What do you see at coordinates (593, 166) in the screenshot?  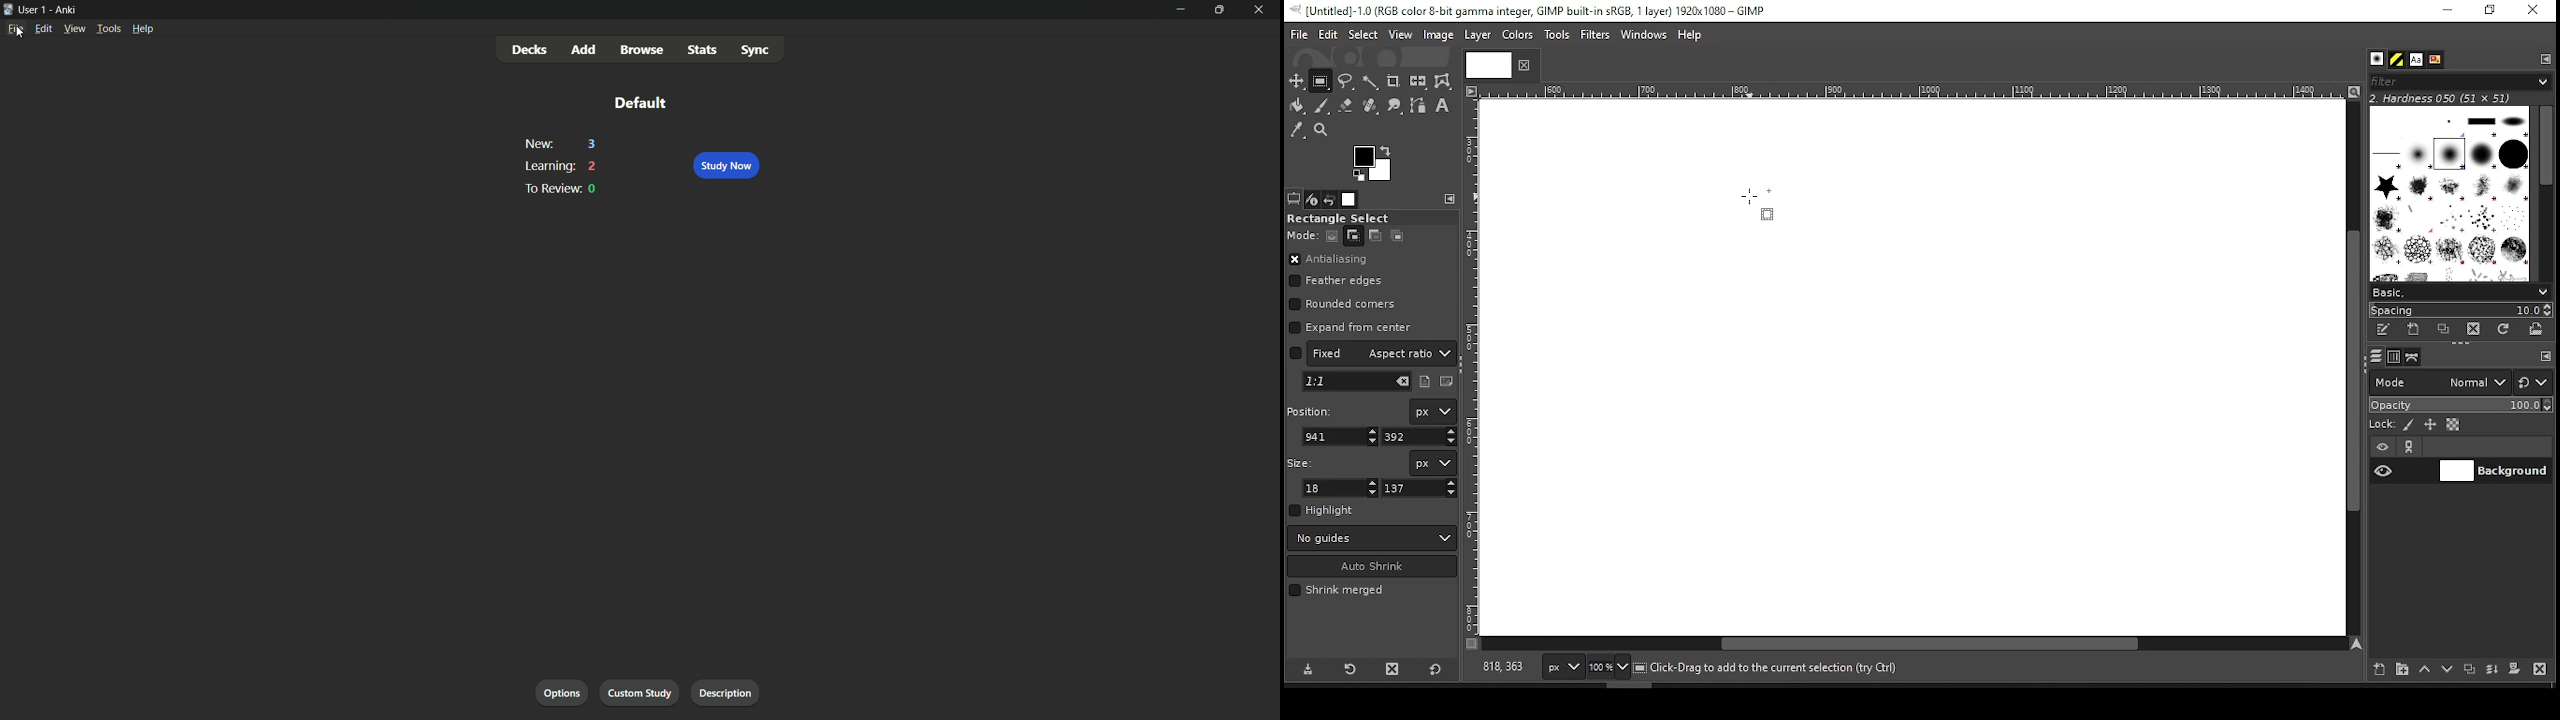 I see `2` at bounding box center [593, 166].